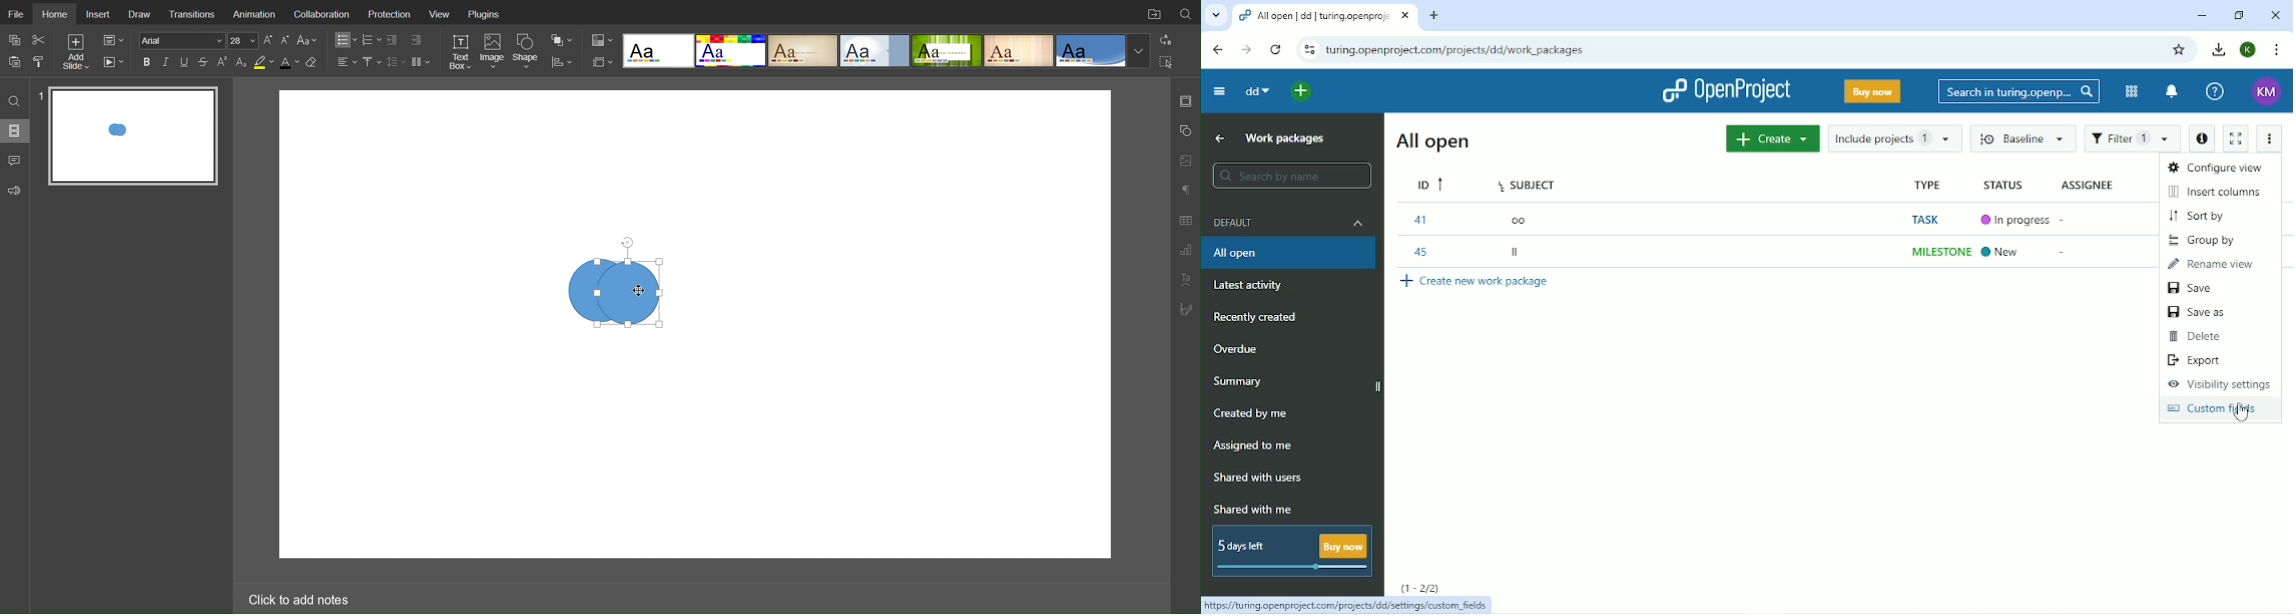  Describe the element at coordinates (242, 62) in the screenshot. I see `Subscript` at that location.